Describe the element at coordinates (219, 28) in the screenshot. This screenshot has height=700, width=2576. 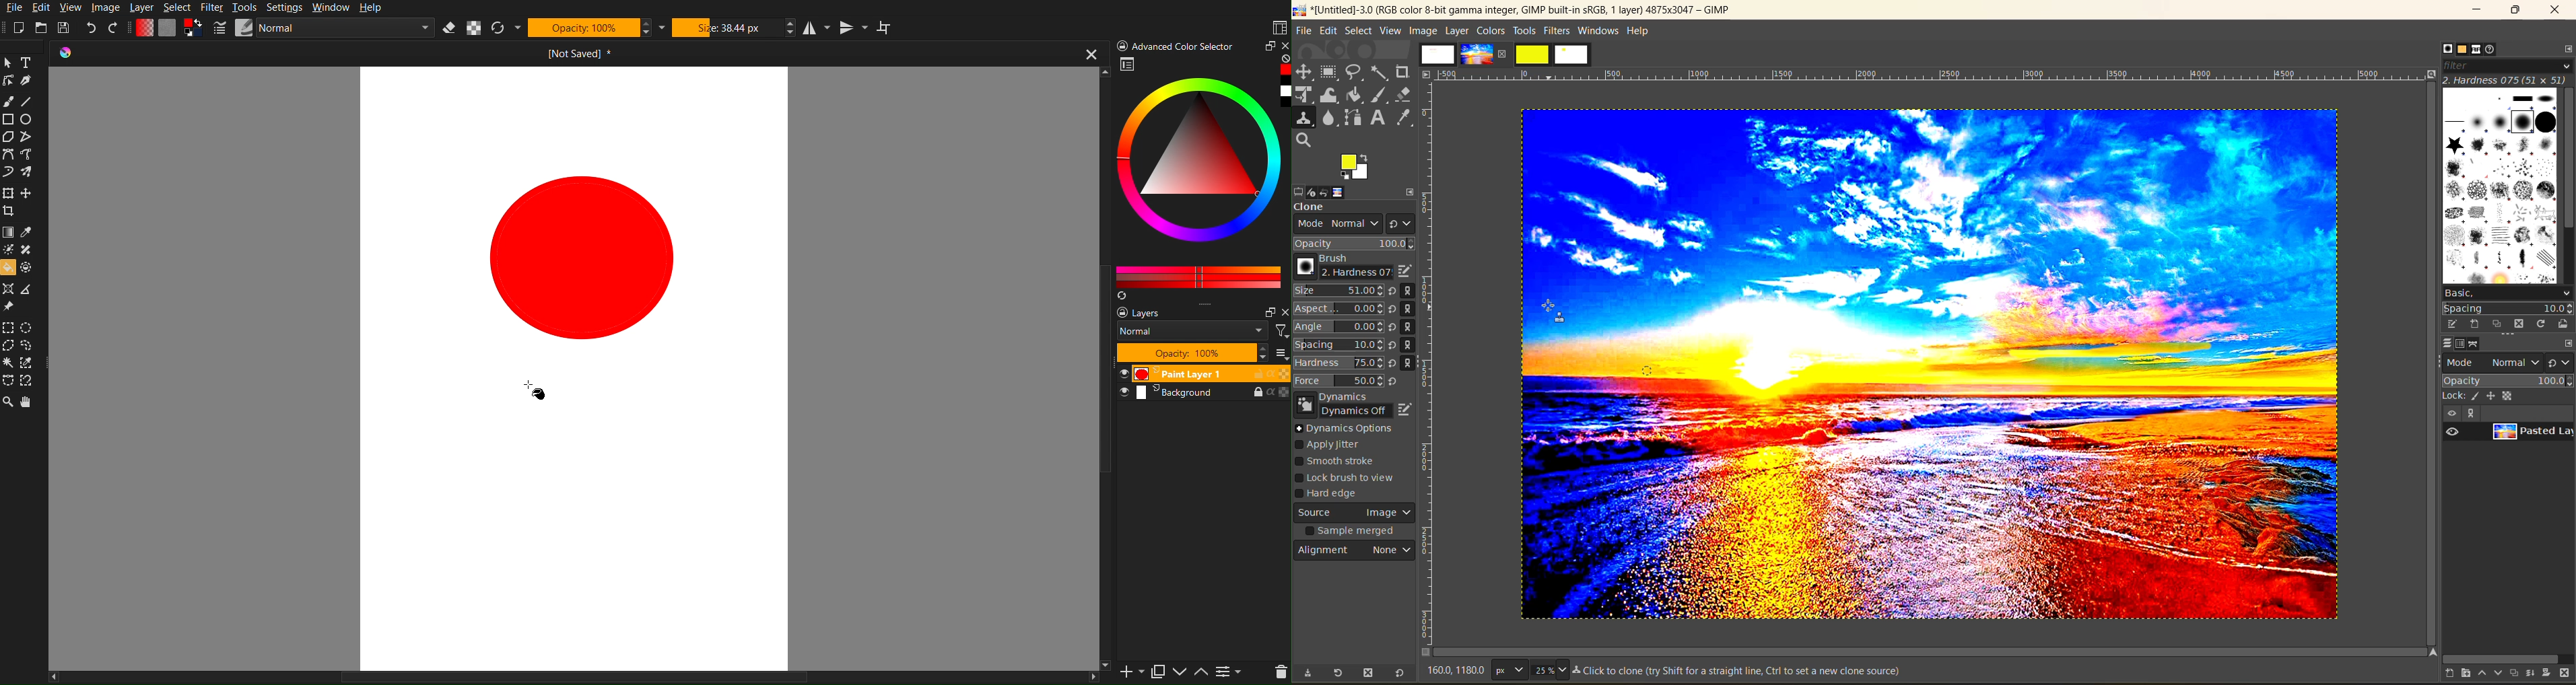
I see `Pencil` at that location.